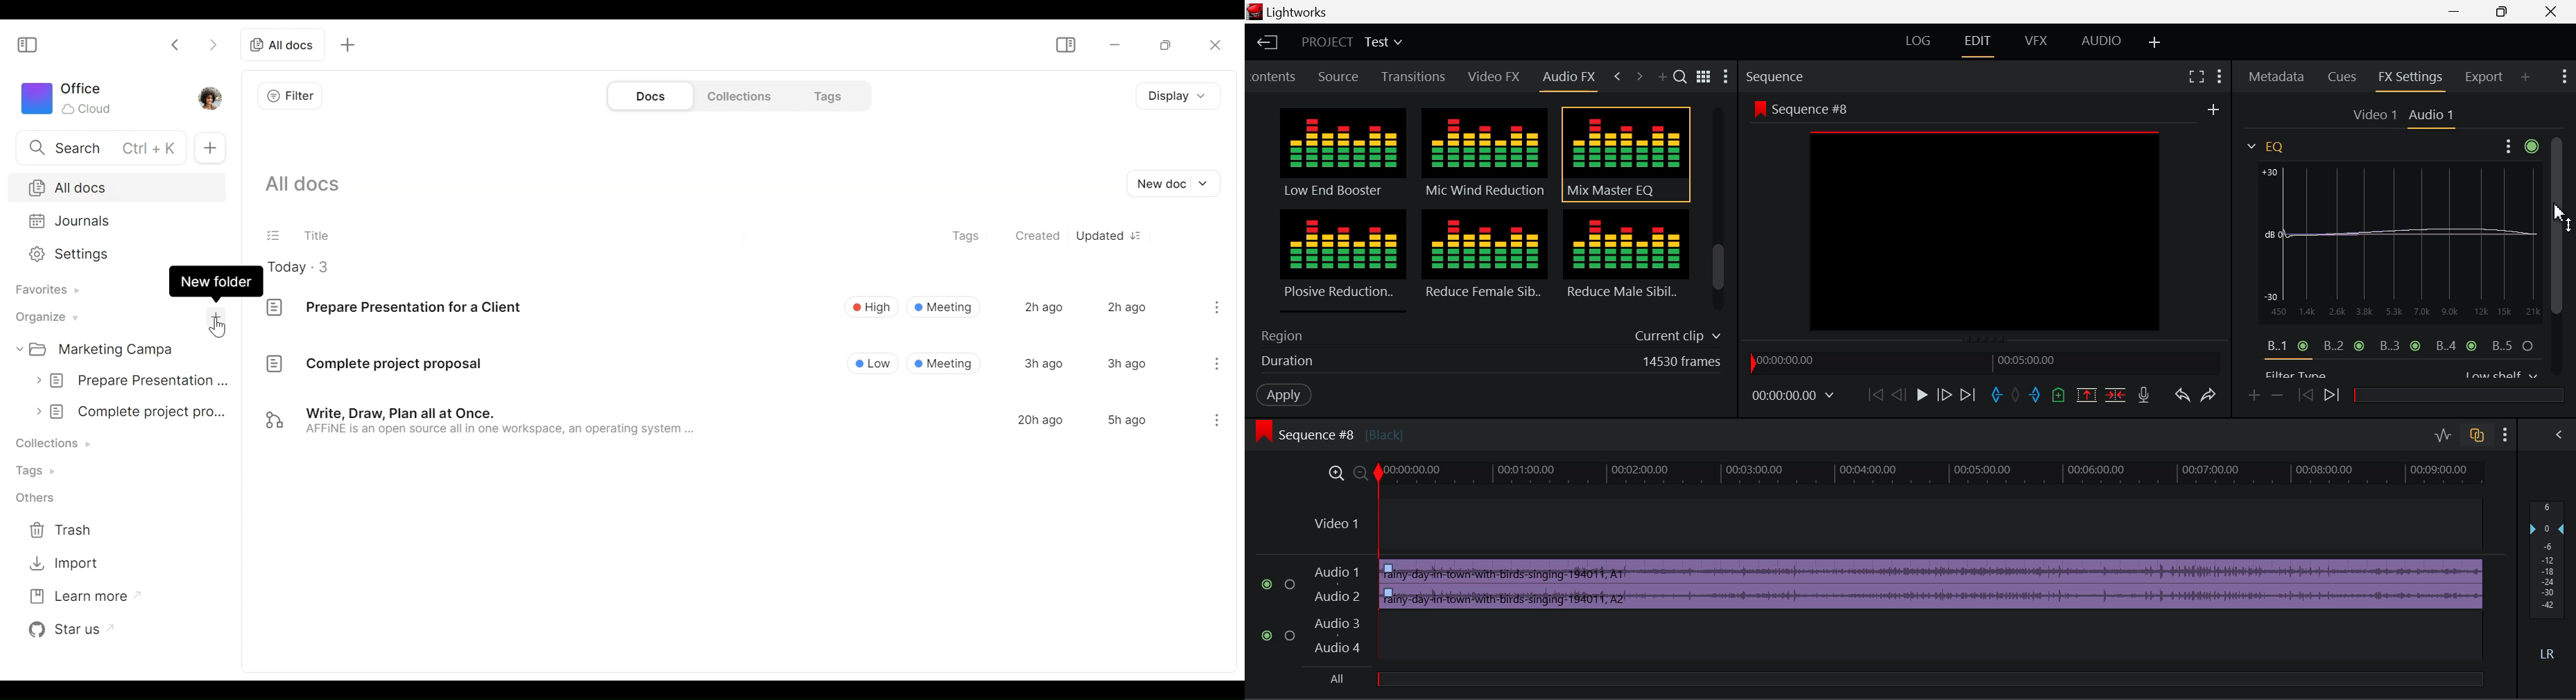  I want to click on LOG Layout, so click(1915, 42).